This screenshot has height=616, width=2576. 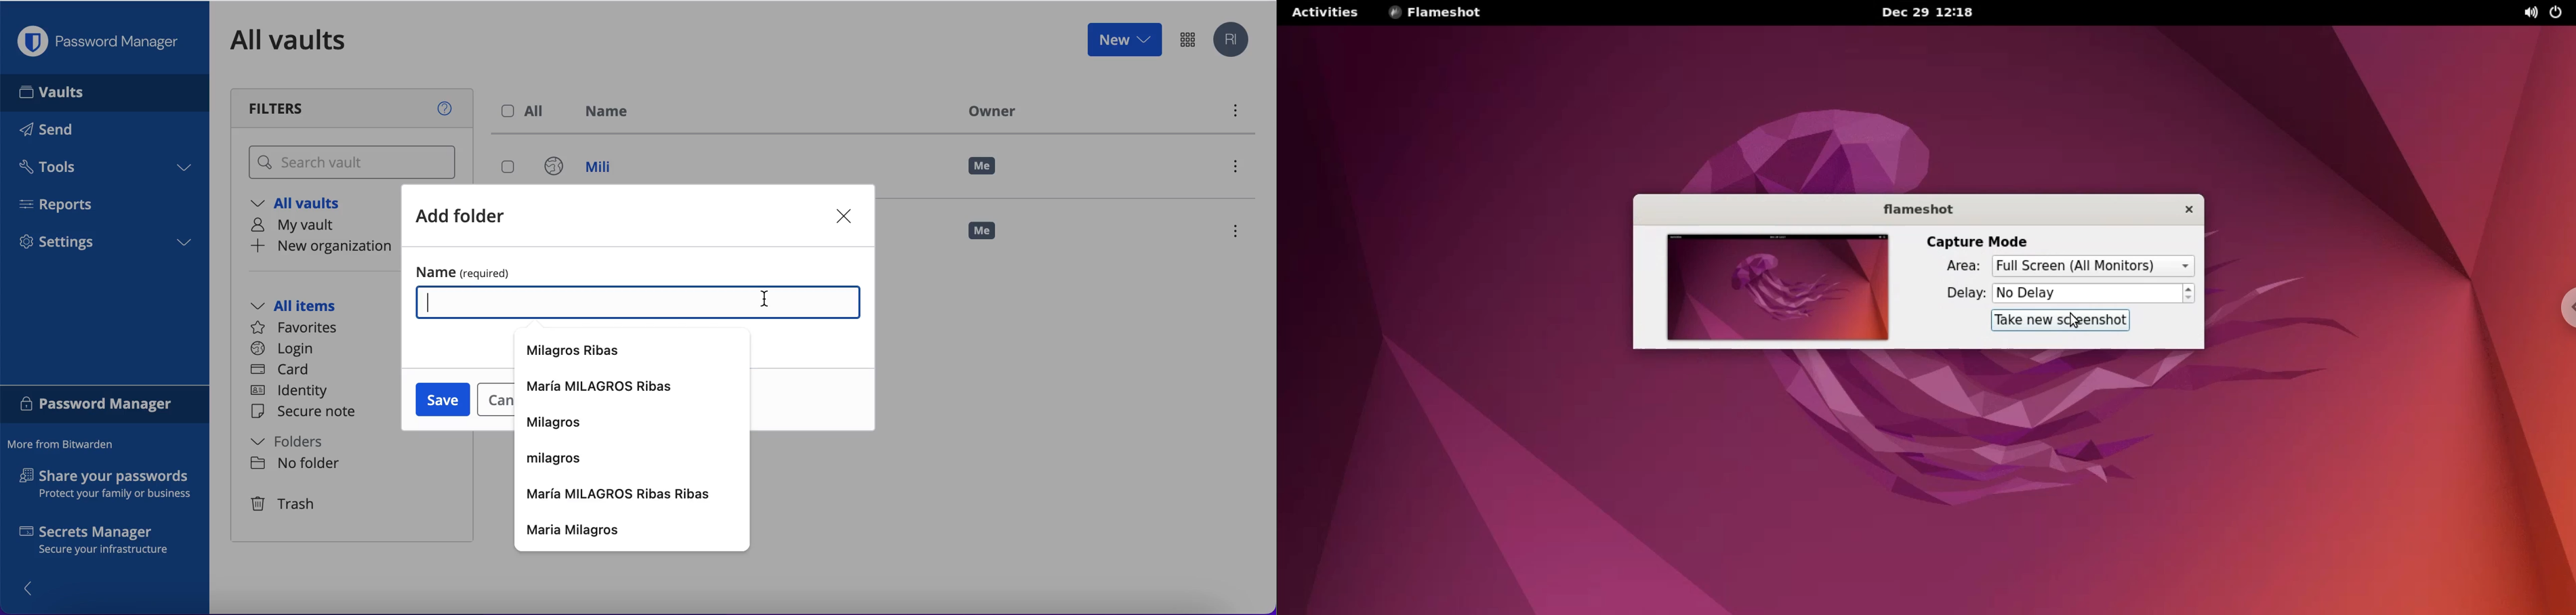 I want to click on filters, so click(x=354, y=108).